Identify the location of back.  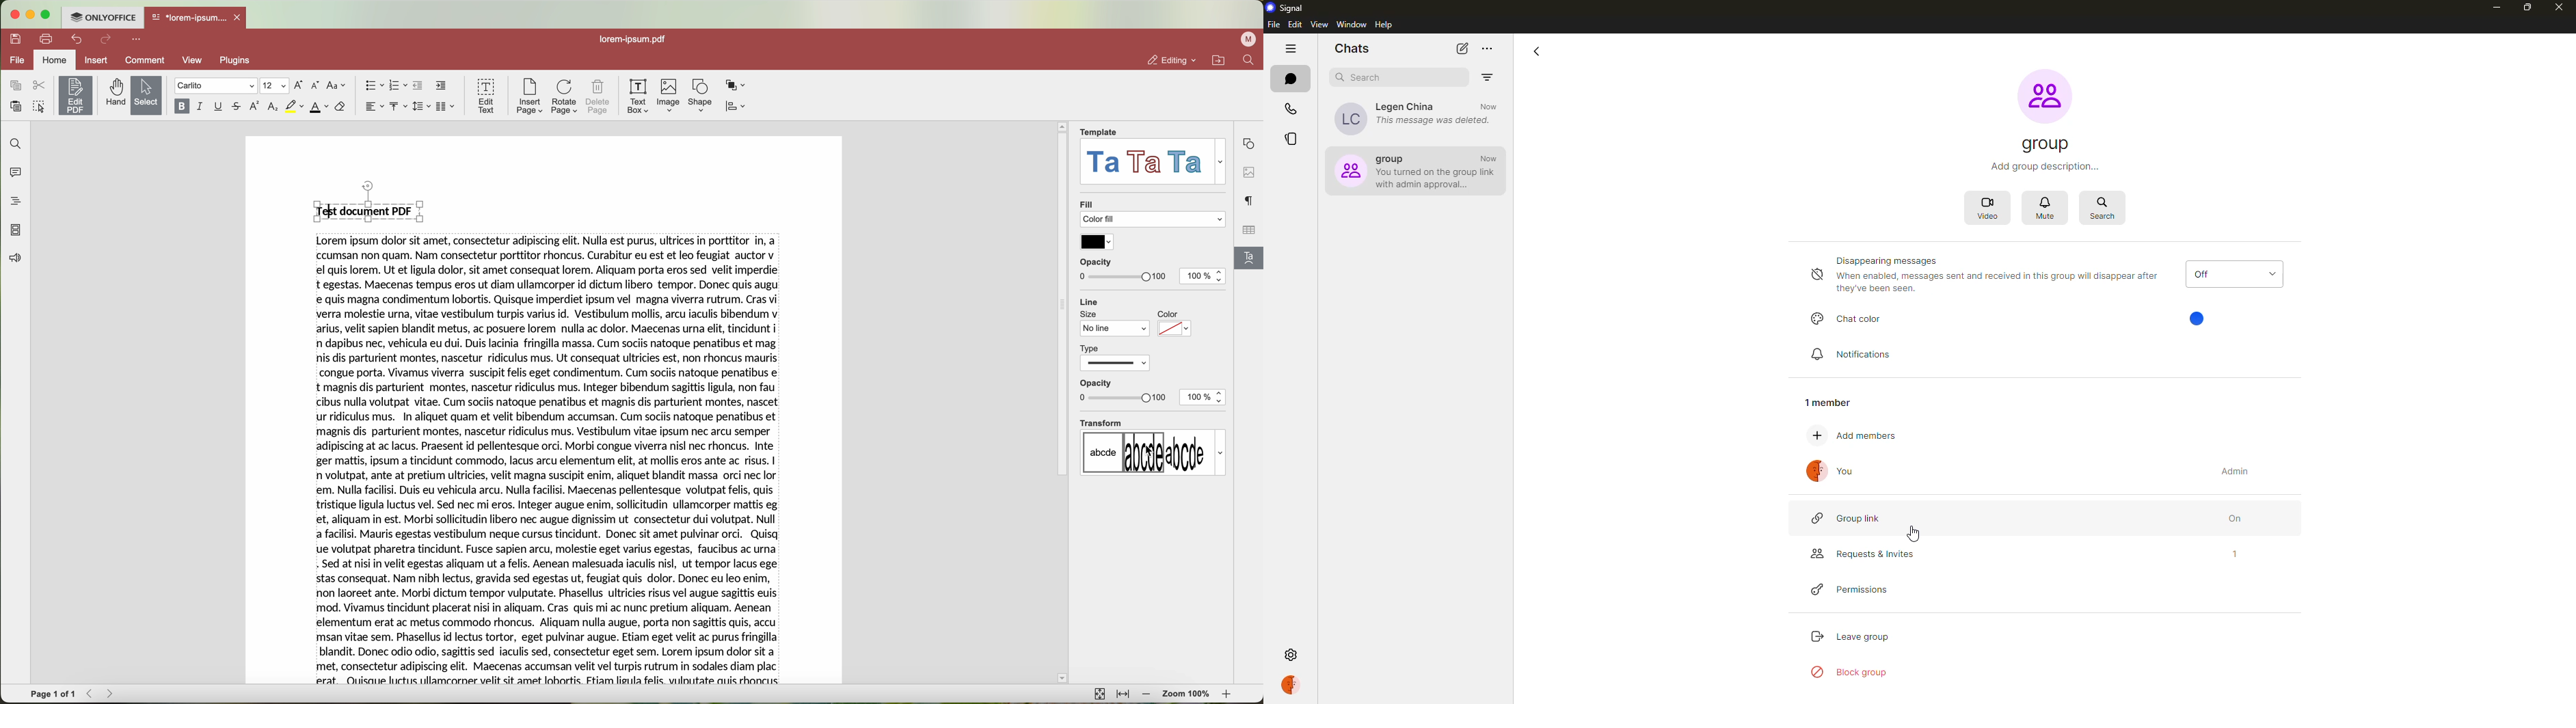
(1536, 51).